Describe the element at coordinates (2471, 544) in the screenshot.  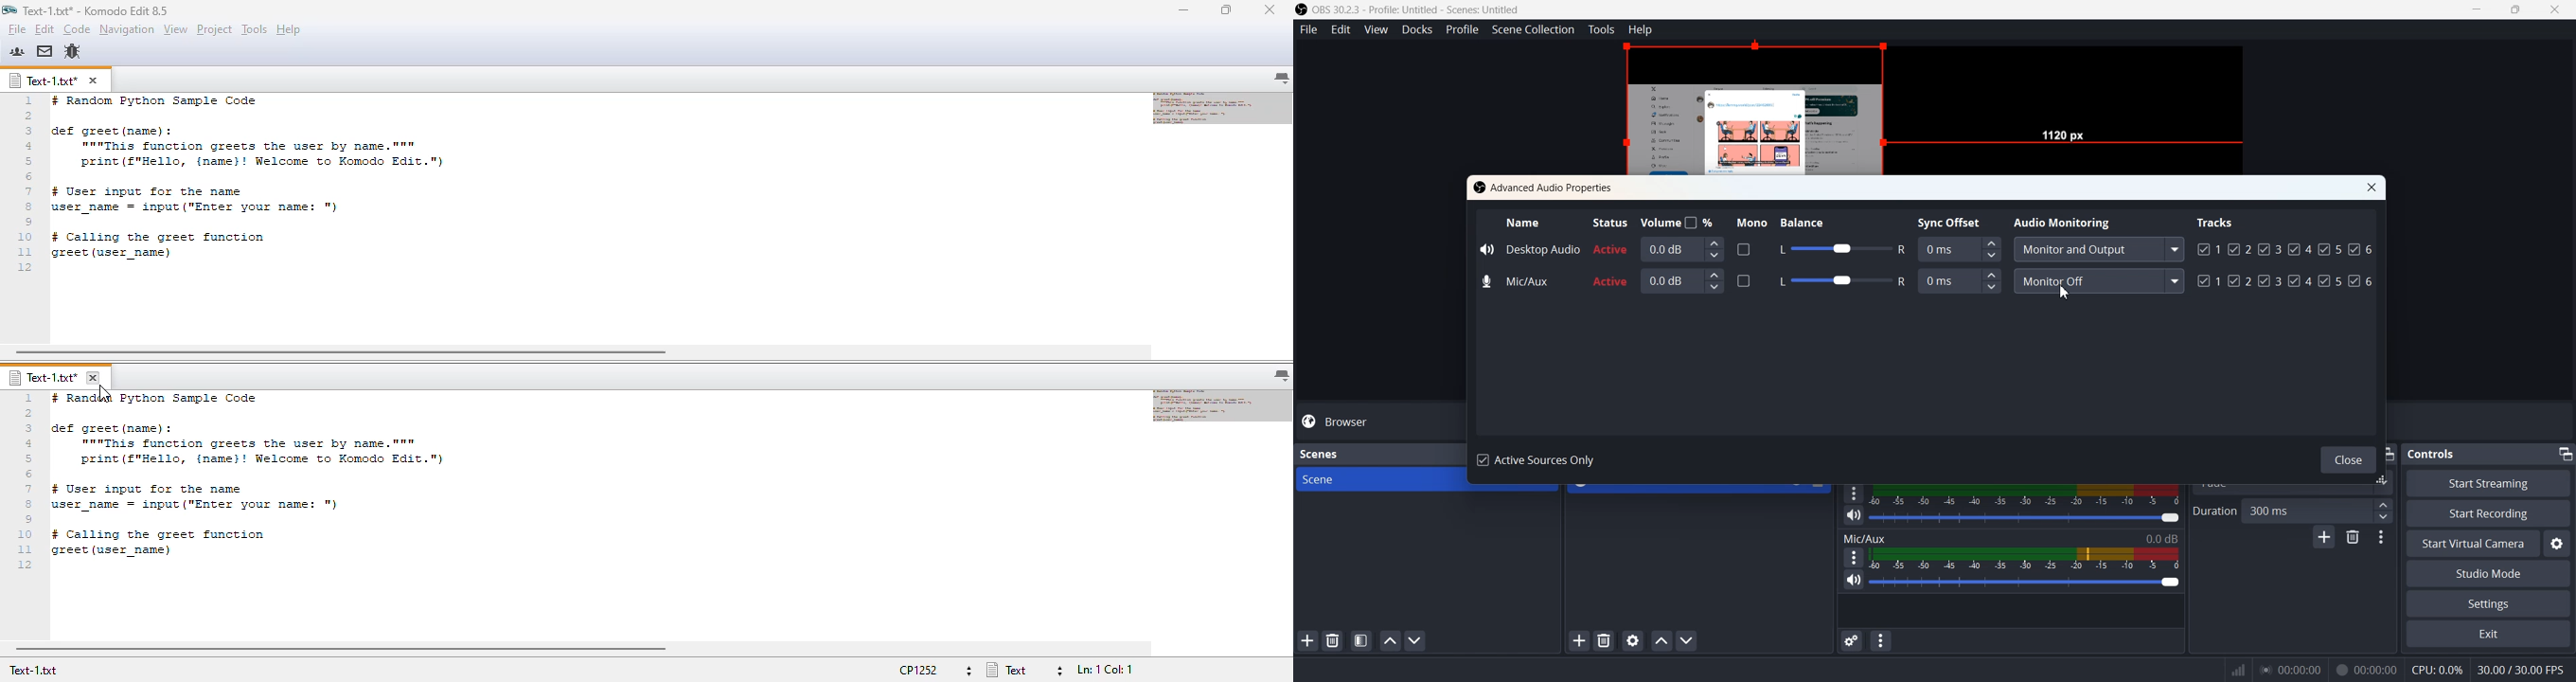
I see `Start Virtual Camera` at that location.